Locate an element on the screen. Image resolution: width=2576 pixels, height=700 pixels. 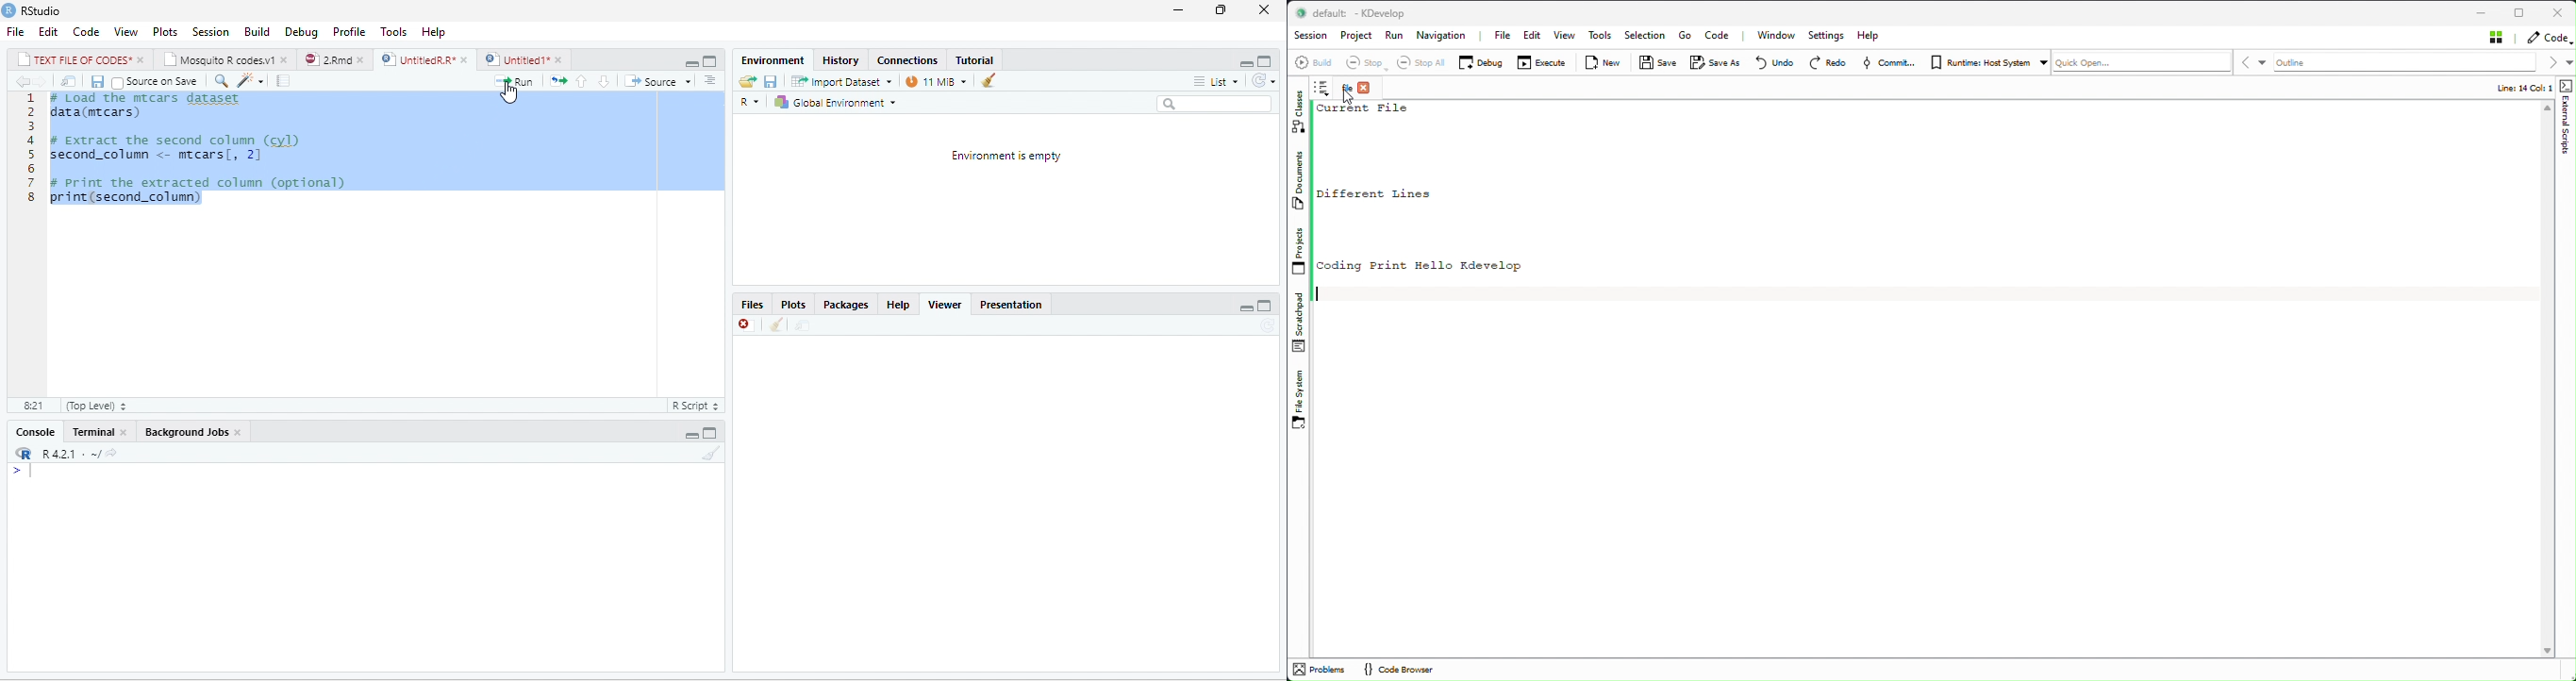
move is located at coordinates (800, 326).